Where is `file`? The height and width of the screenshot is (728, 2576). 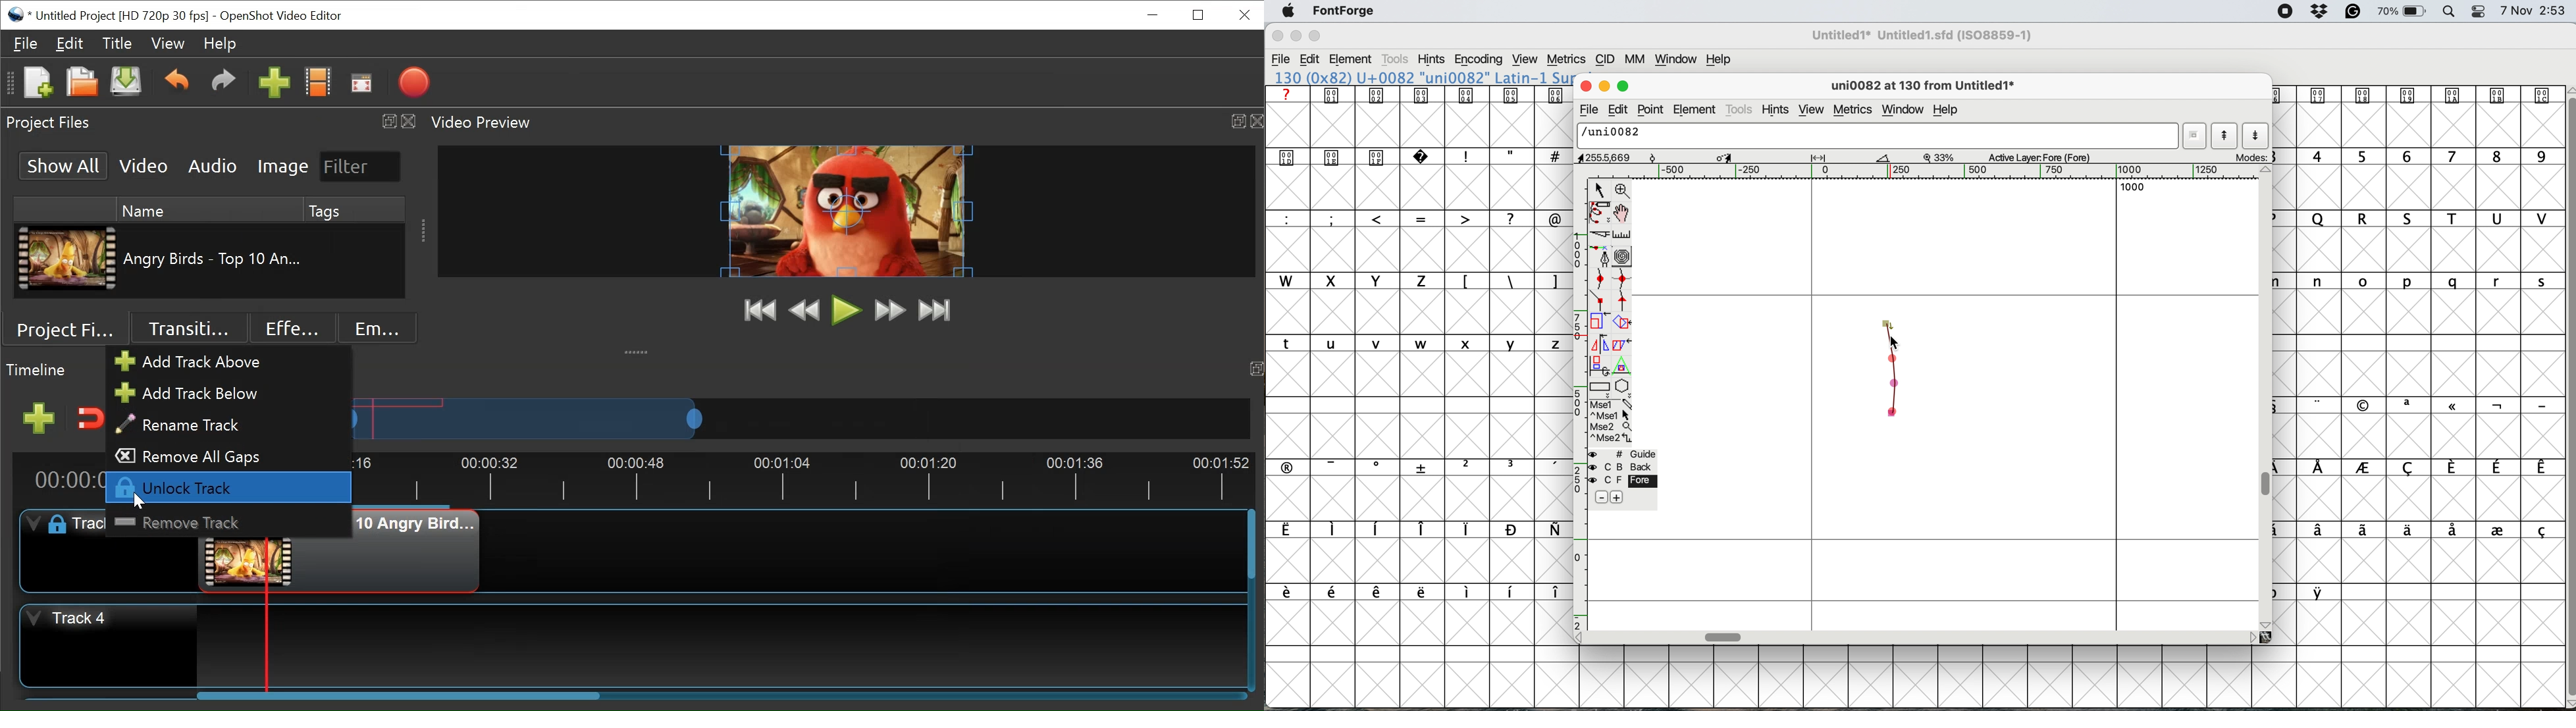
file is located at coordinates (1283, 60).